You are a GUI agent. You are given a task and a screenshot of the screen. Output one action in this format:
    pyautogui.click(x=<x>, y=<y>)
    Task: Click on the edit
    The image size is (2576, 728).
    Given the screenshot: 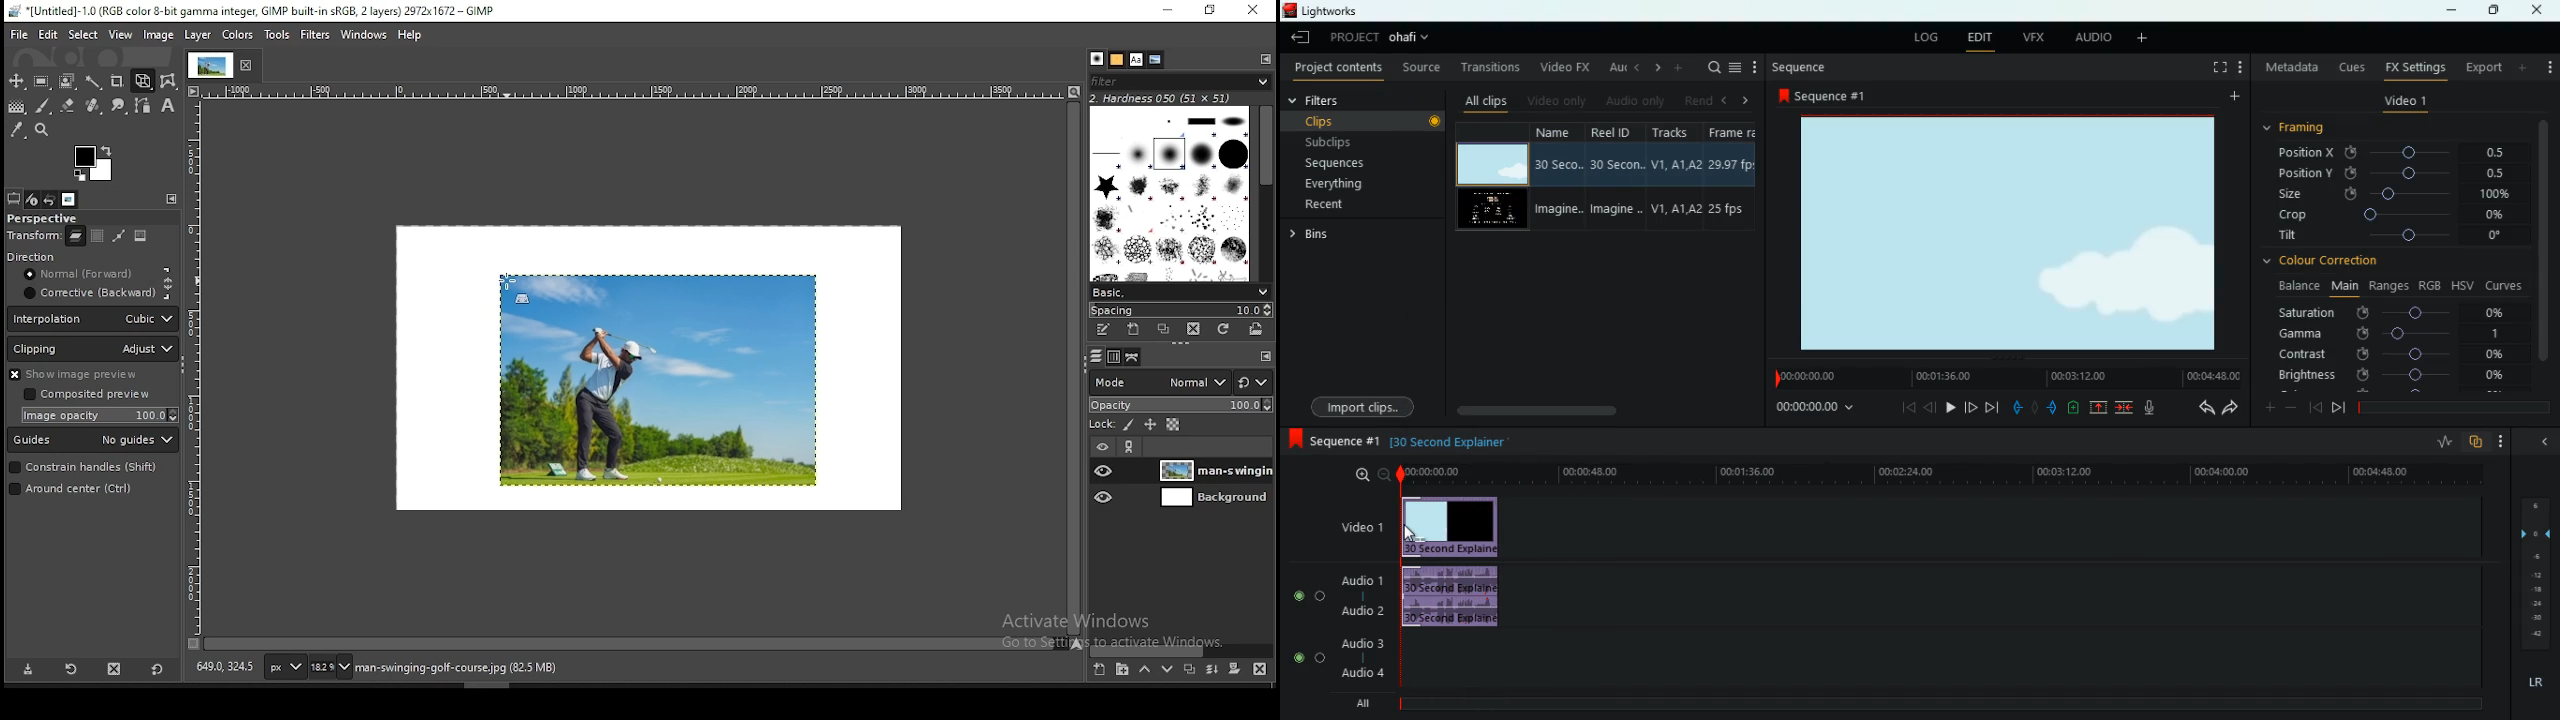 What is the action you would take?
    pyautogui.click(x=1980, y=38)
    